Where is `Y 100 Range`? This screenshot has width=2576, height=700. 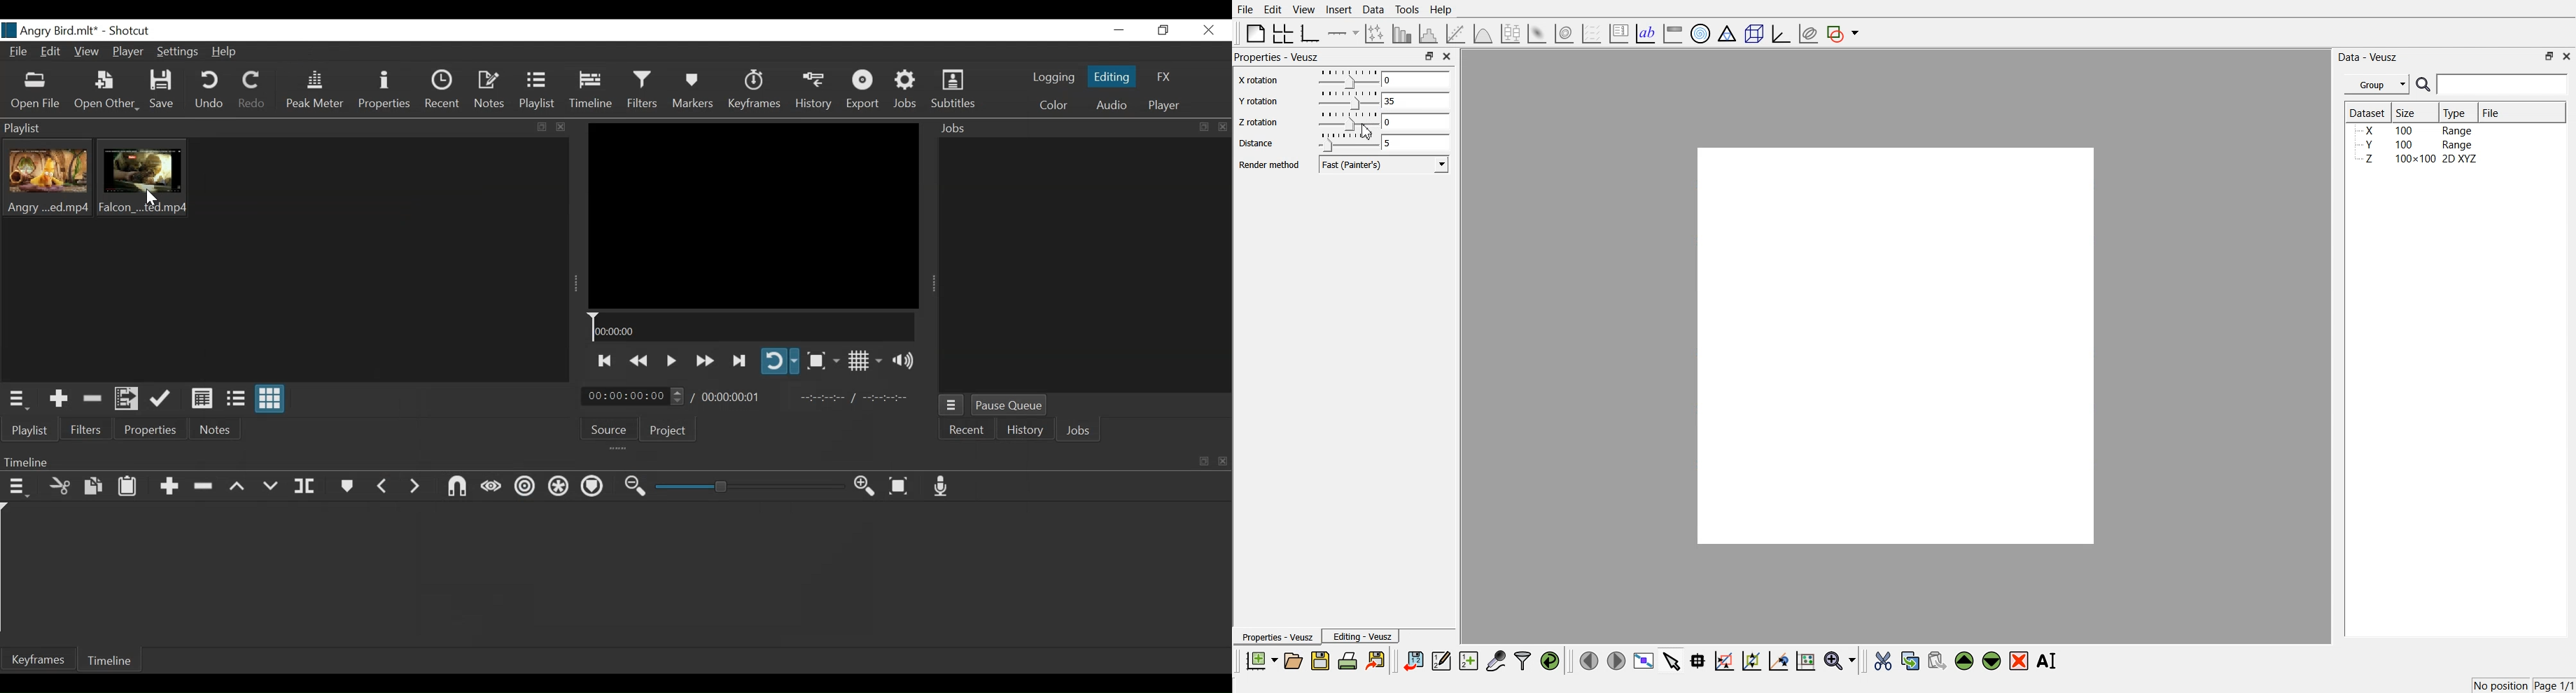 Y 100 Range is located at coordinates (2417, 145).